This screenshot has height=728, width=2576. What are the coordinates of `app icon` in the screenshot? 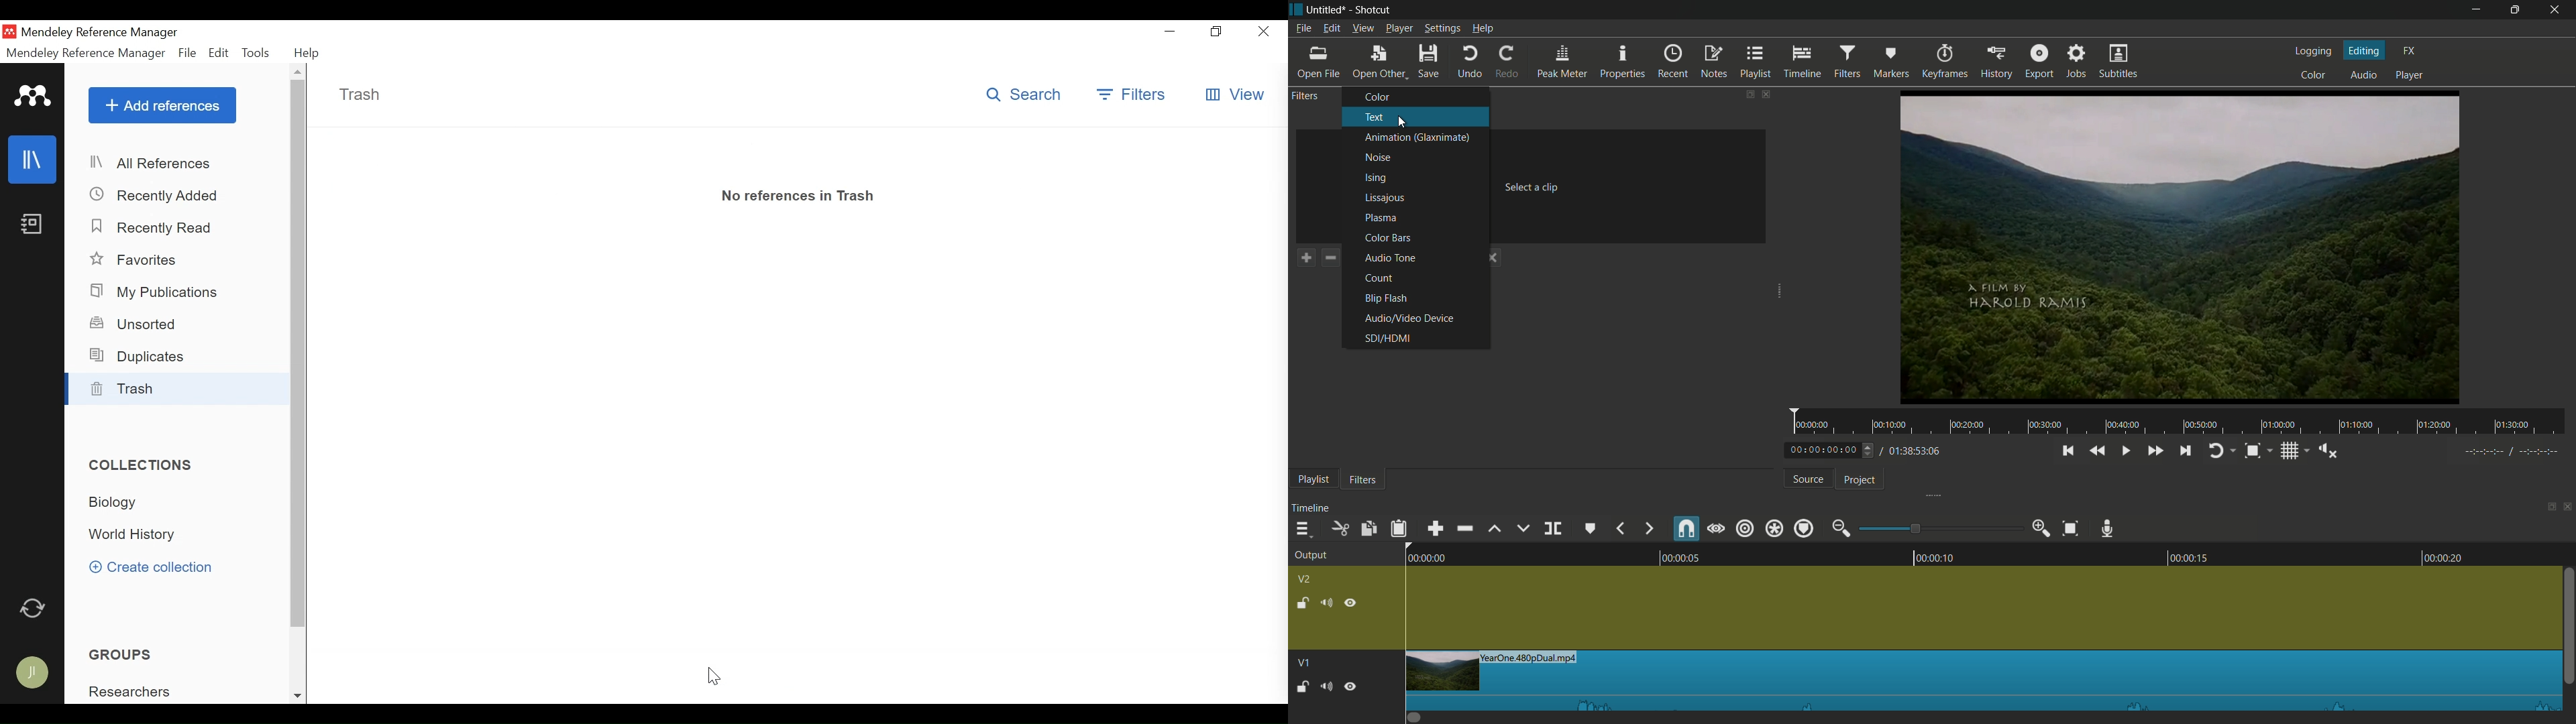 It's located at (1296, 9).